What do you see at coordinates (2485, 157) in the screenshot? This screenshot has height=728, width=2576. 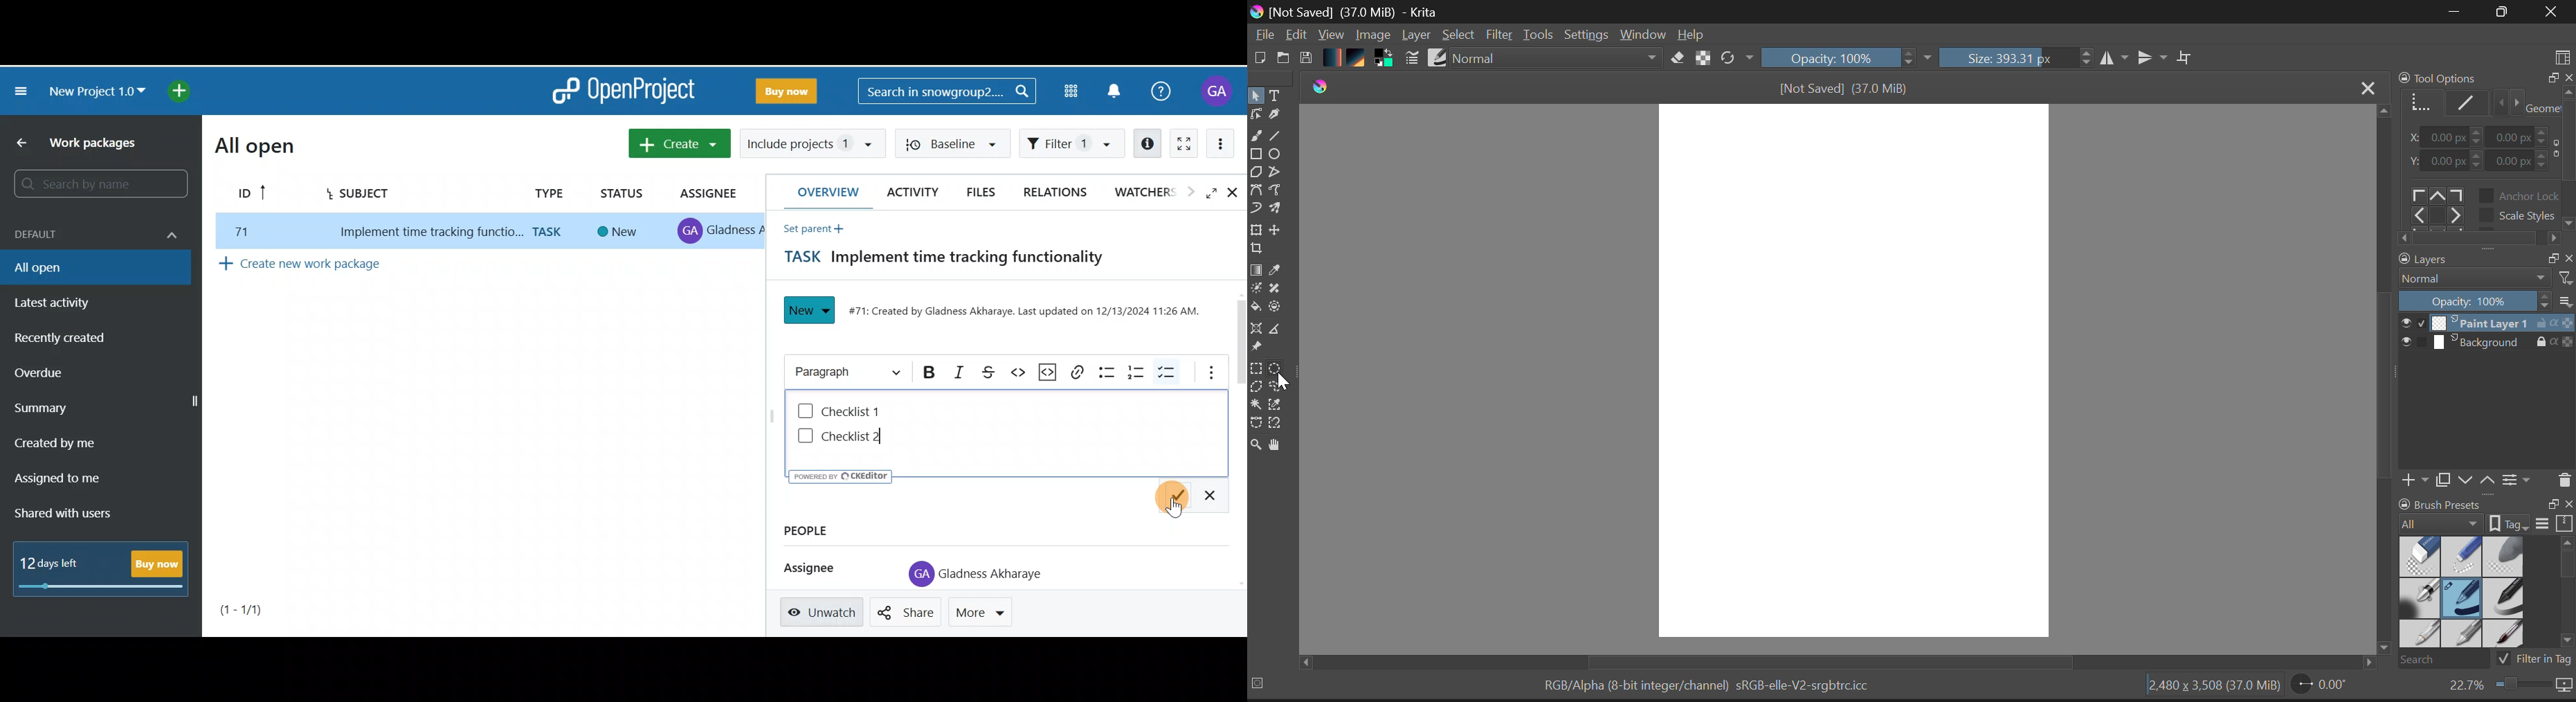 I see `Tools Options Docker` at bounding box center [2485, 157].